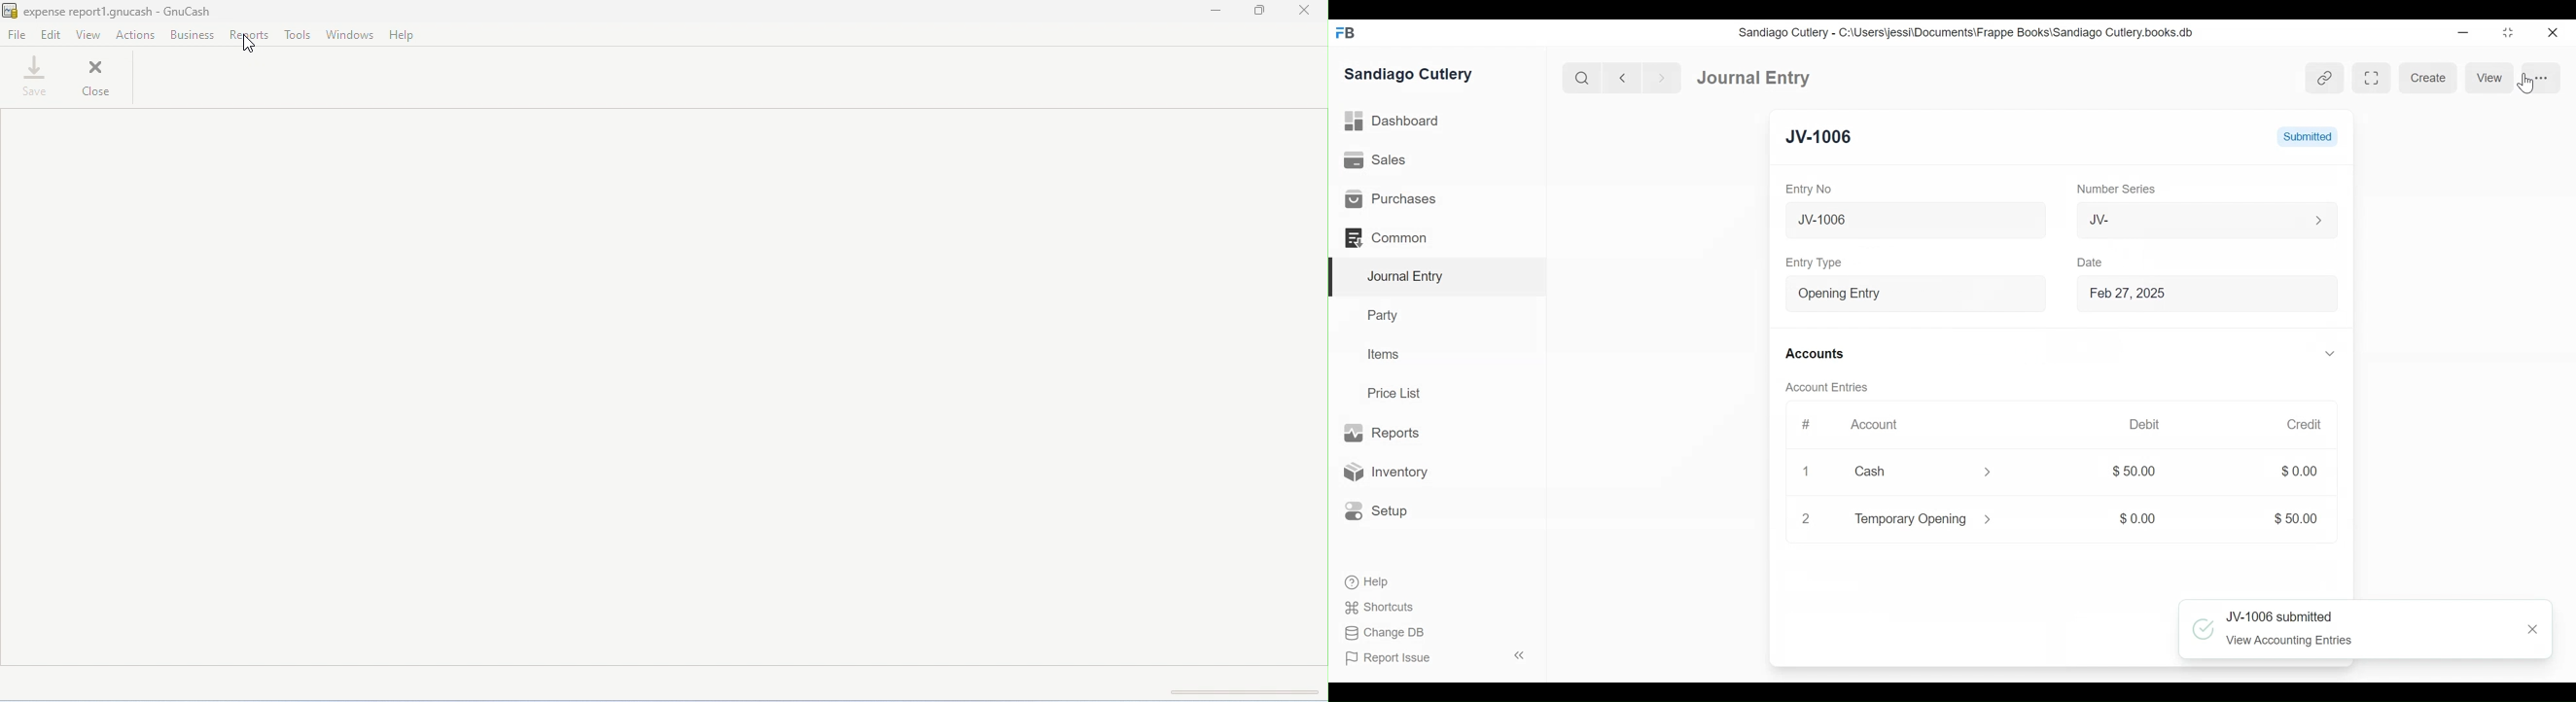 This screenshot has height=728, width=2576. I want to click on Price List, so click(1397, 393).